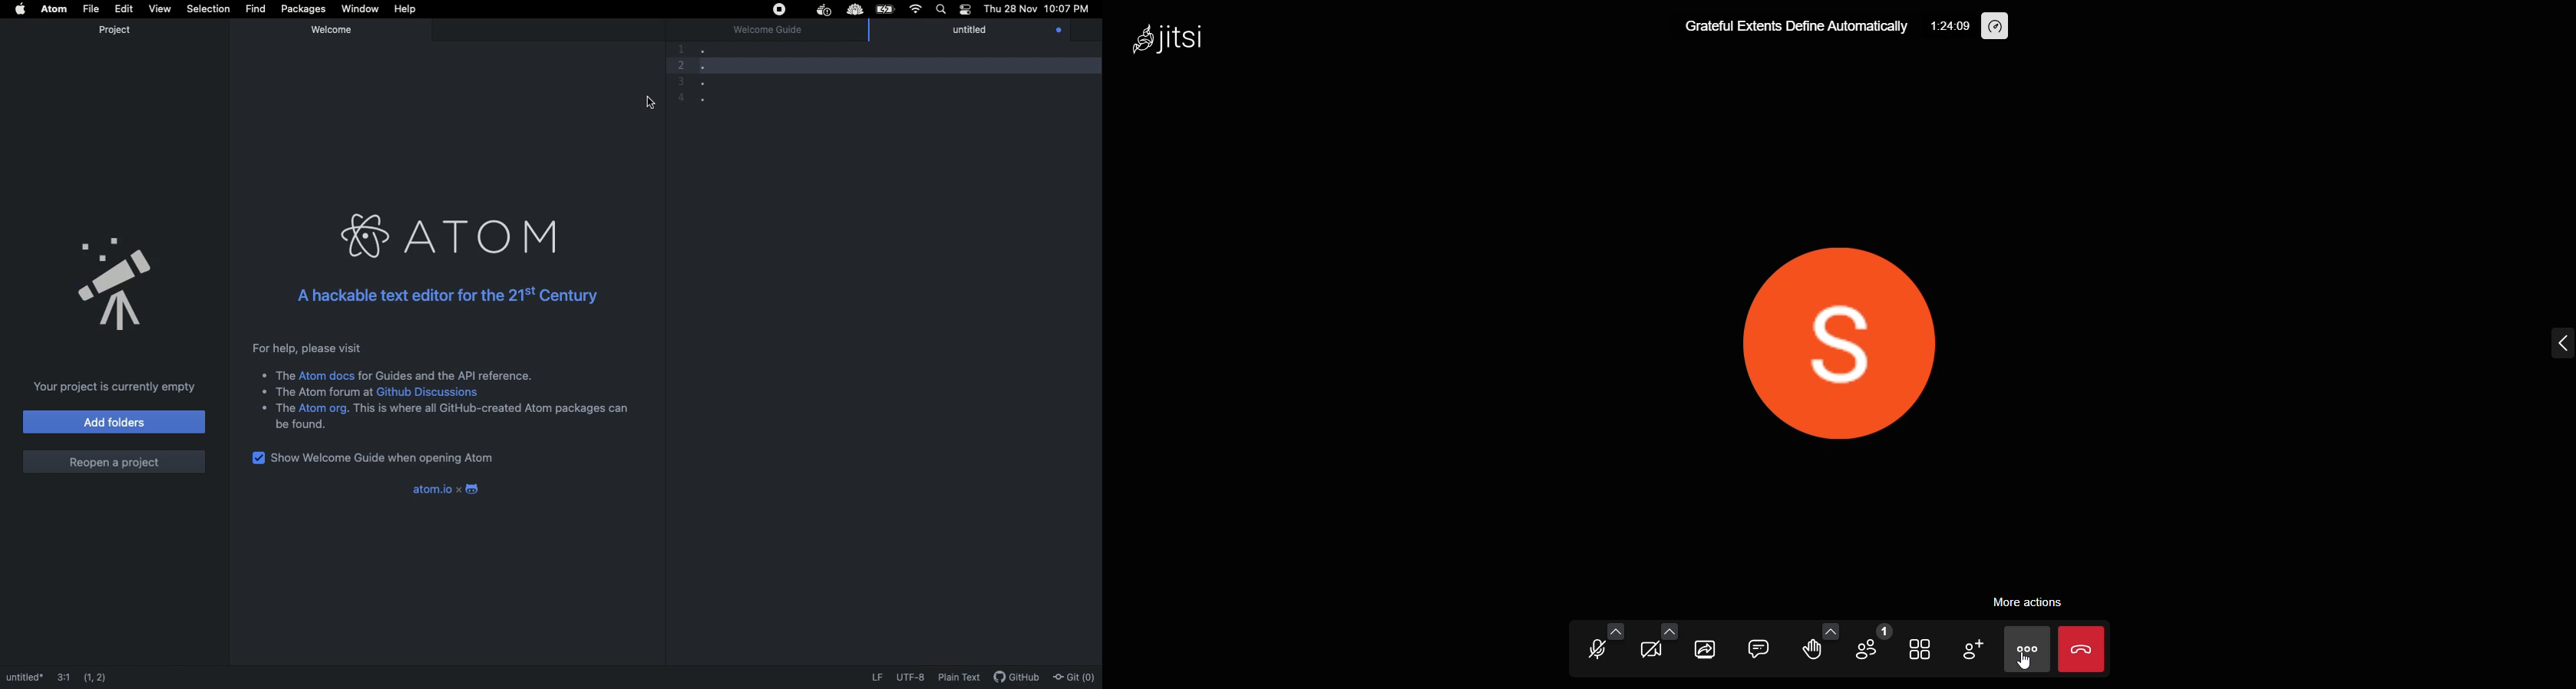 Image resolution: width=2576 pixels, height=700 pixels. I want to click on Your project is currently empty, so click(114, 385).